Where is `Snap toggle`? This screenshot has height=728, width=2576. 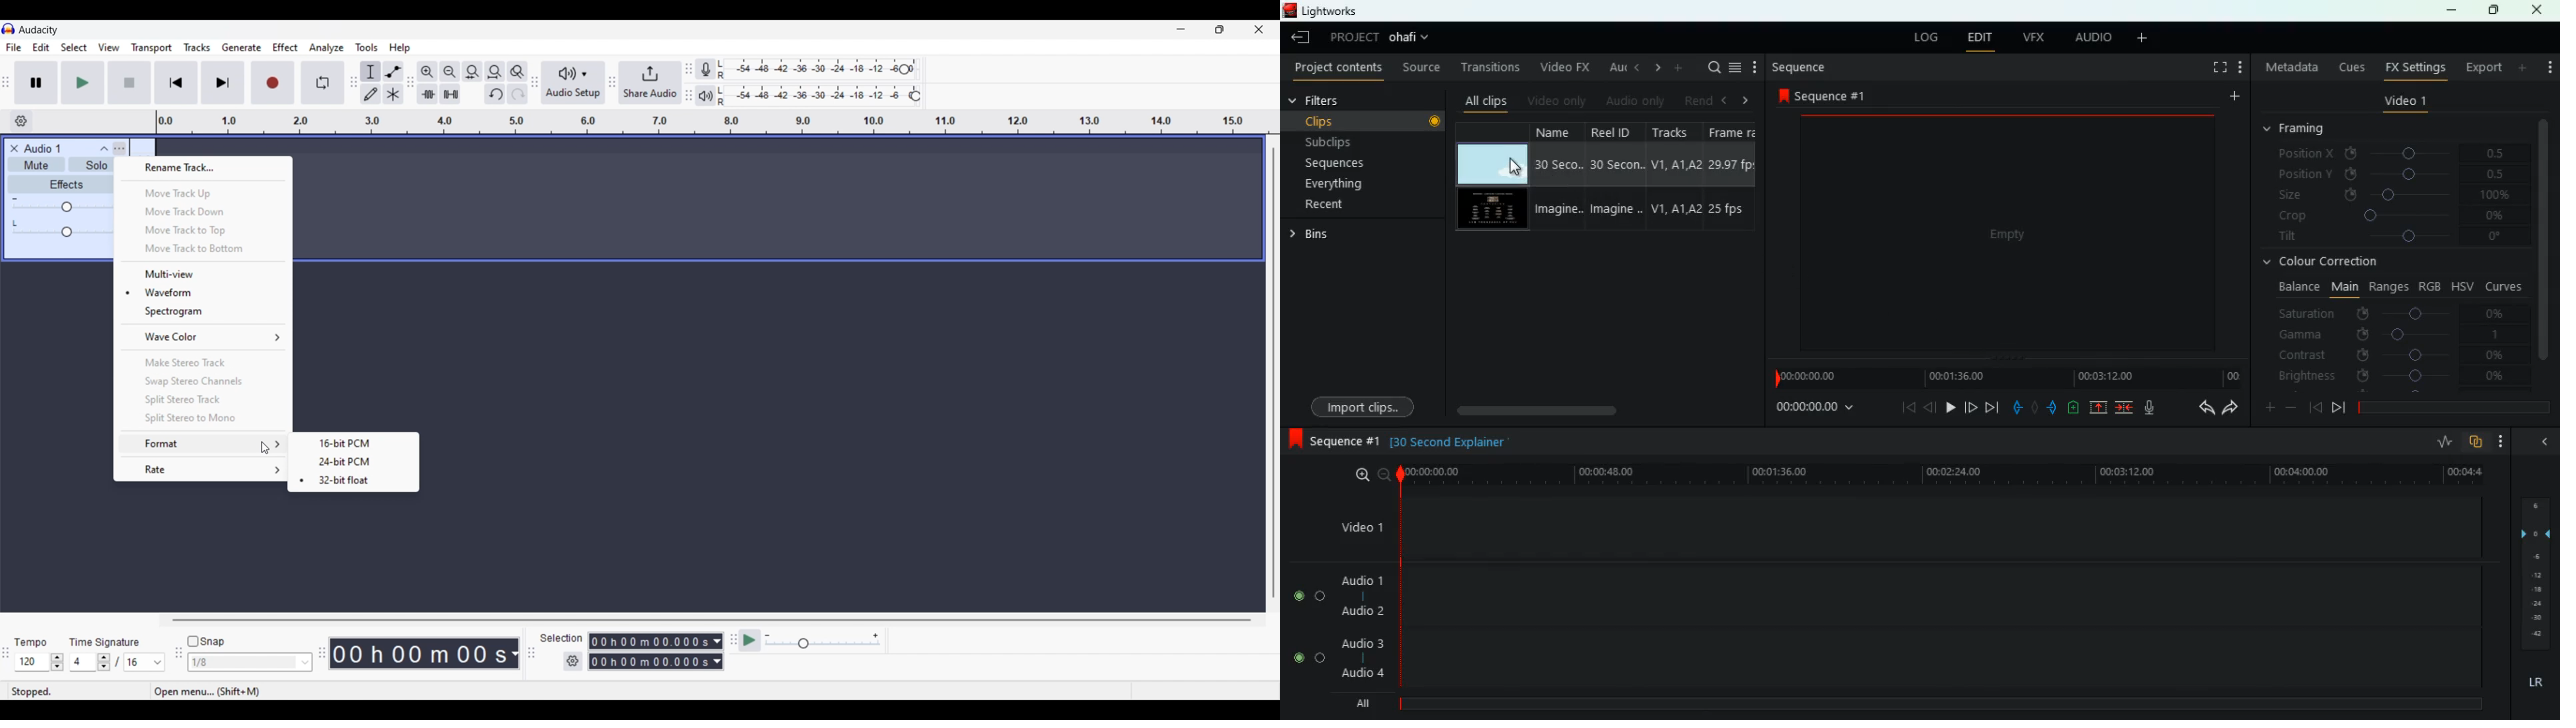 Snap toggle is located at coordinates (207, 642).